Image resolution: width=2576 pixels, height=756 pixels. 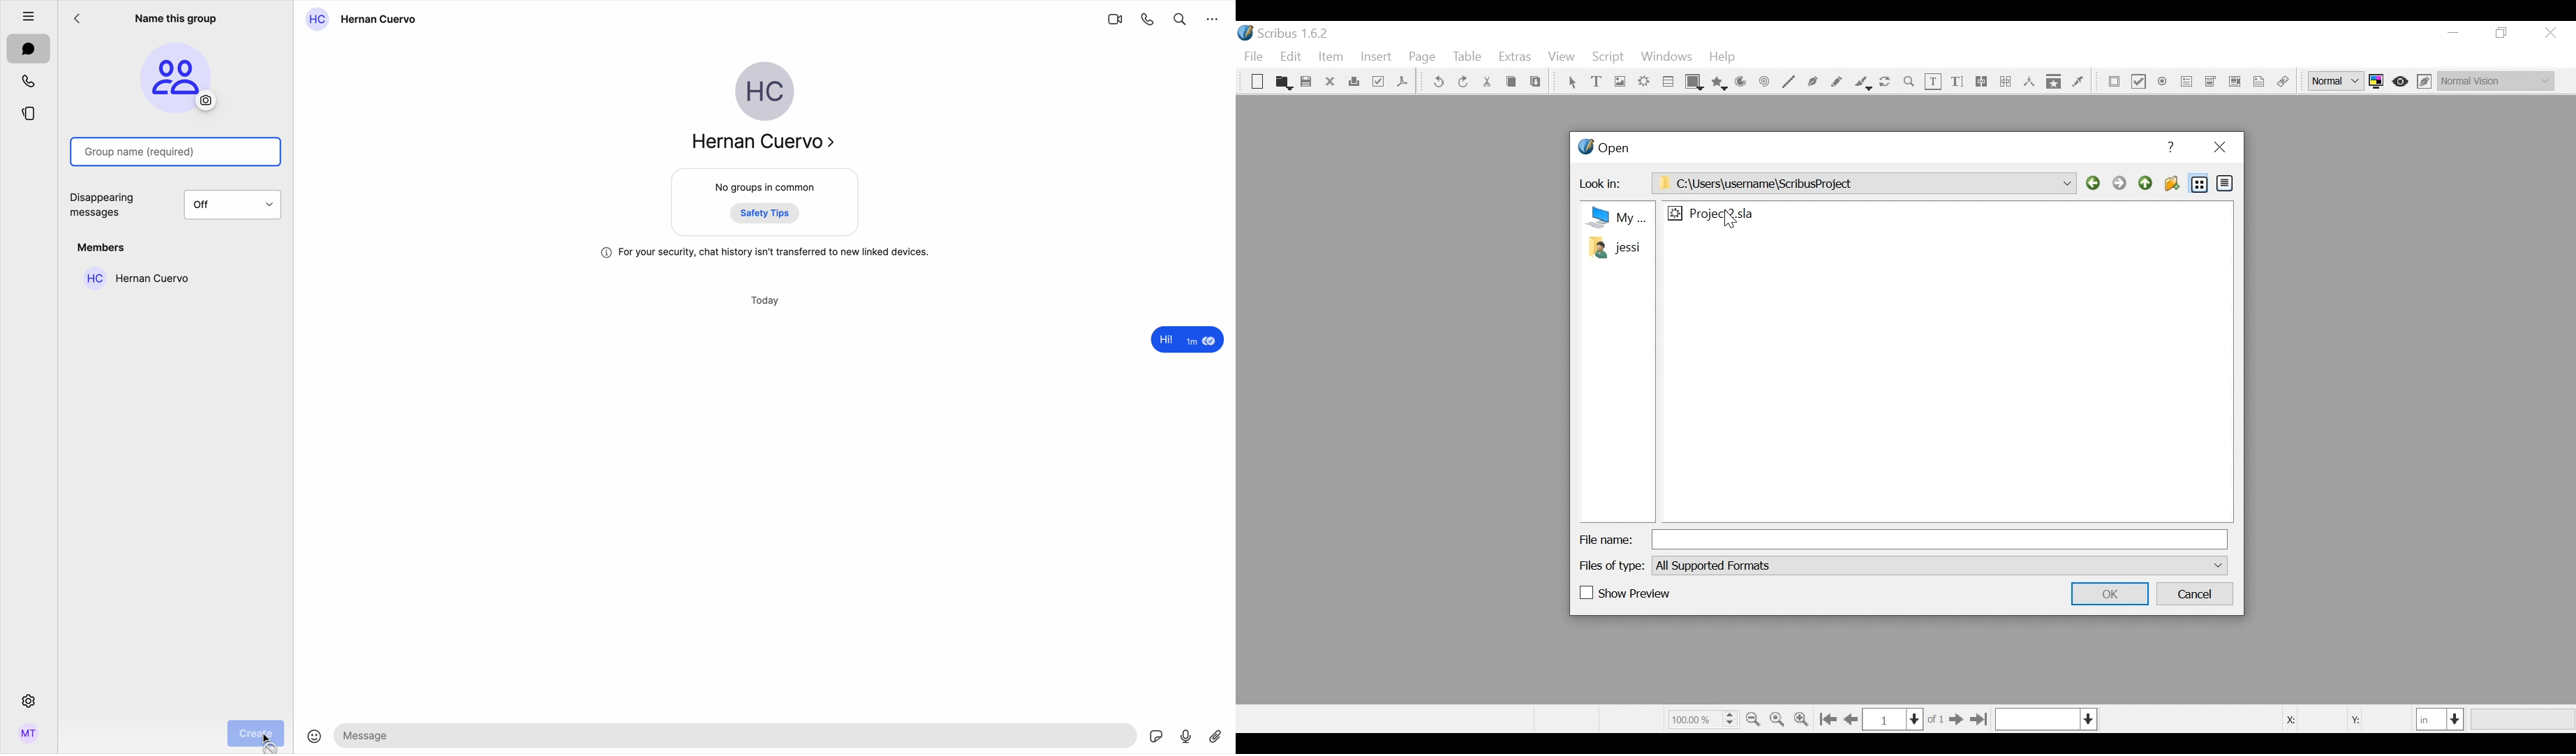 What do you see at coordinates (1666, 58) in the screenshot?
I see `Windows` at bounding box center [1666, 58].